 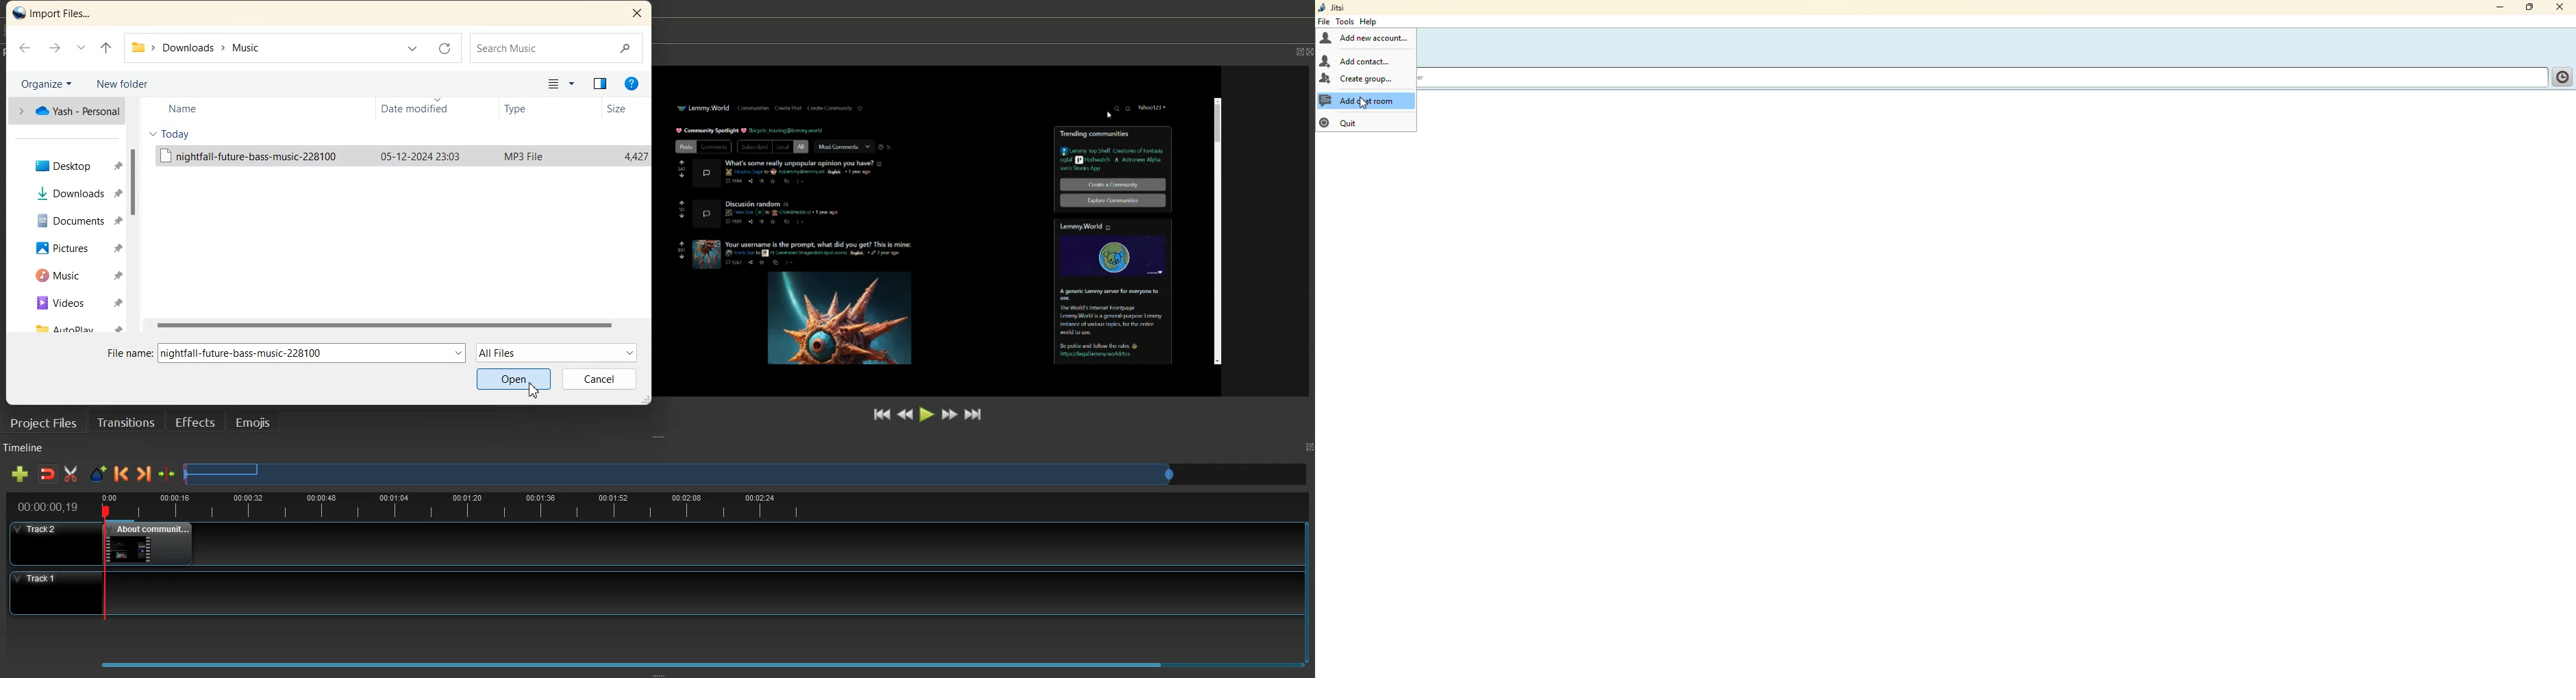 I want to click on Downloads, so click(x=65, y=193).